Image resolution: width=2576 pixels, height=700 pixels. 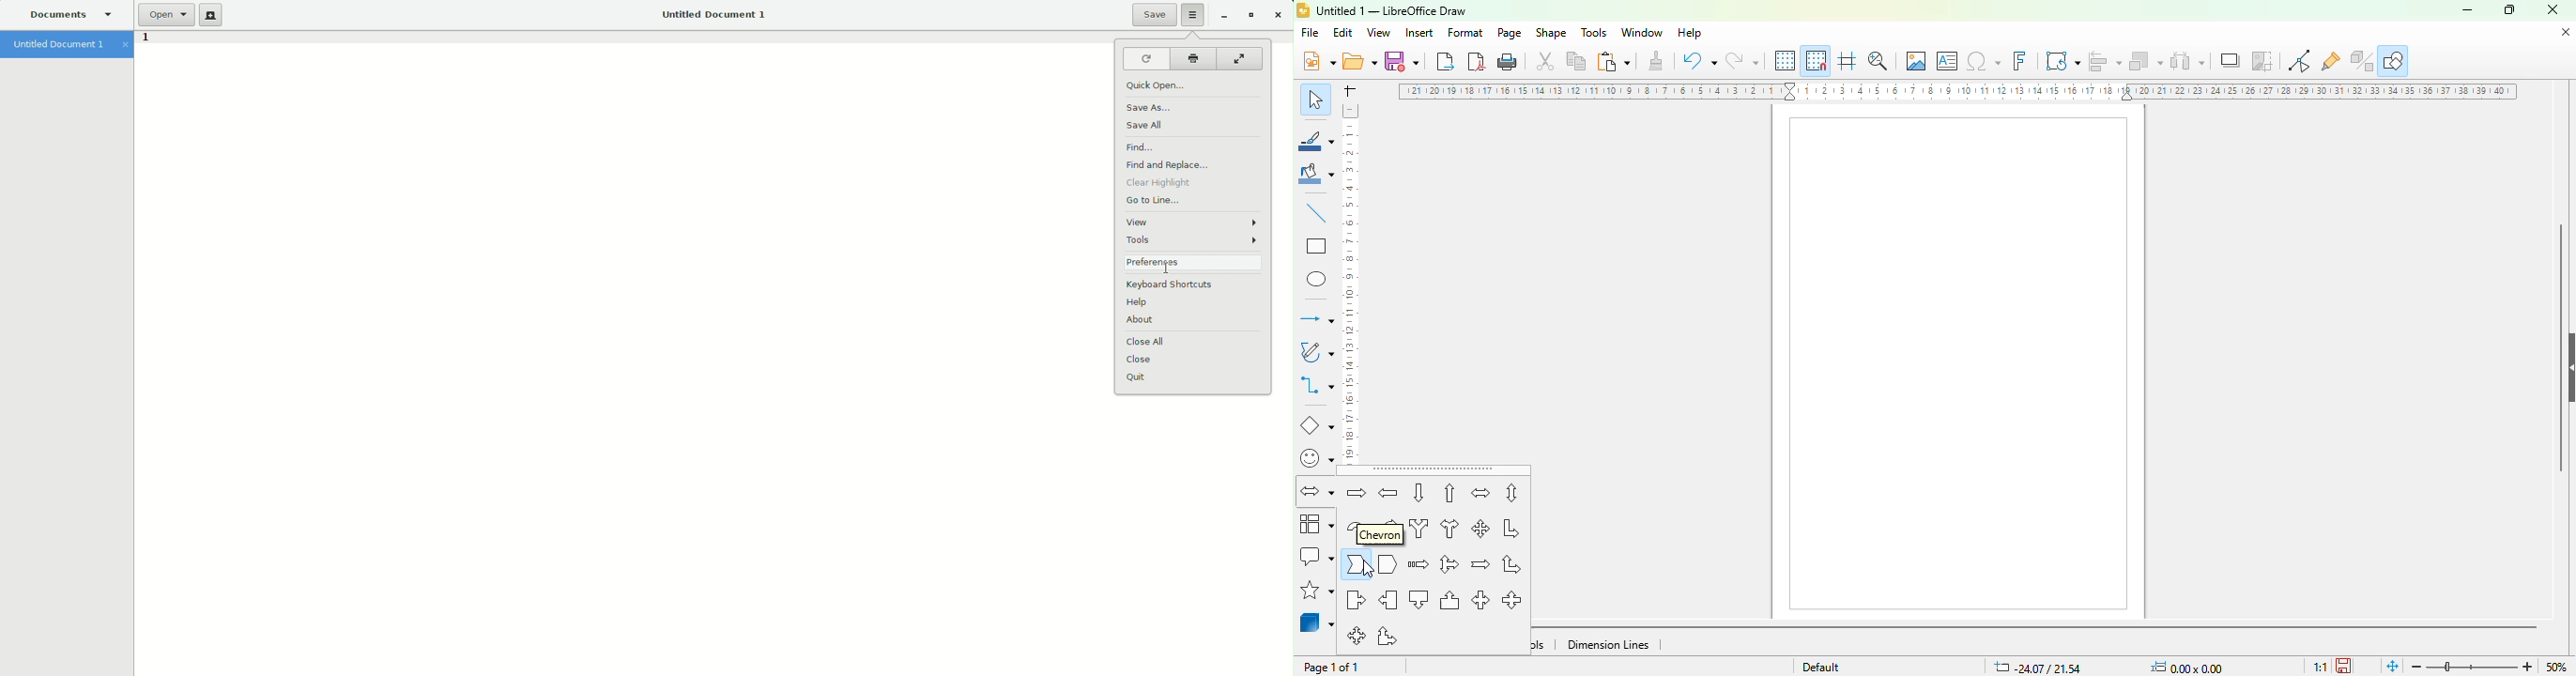 I want to click on right or left arrow, so click(x=1449, y=529).